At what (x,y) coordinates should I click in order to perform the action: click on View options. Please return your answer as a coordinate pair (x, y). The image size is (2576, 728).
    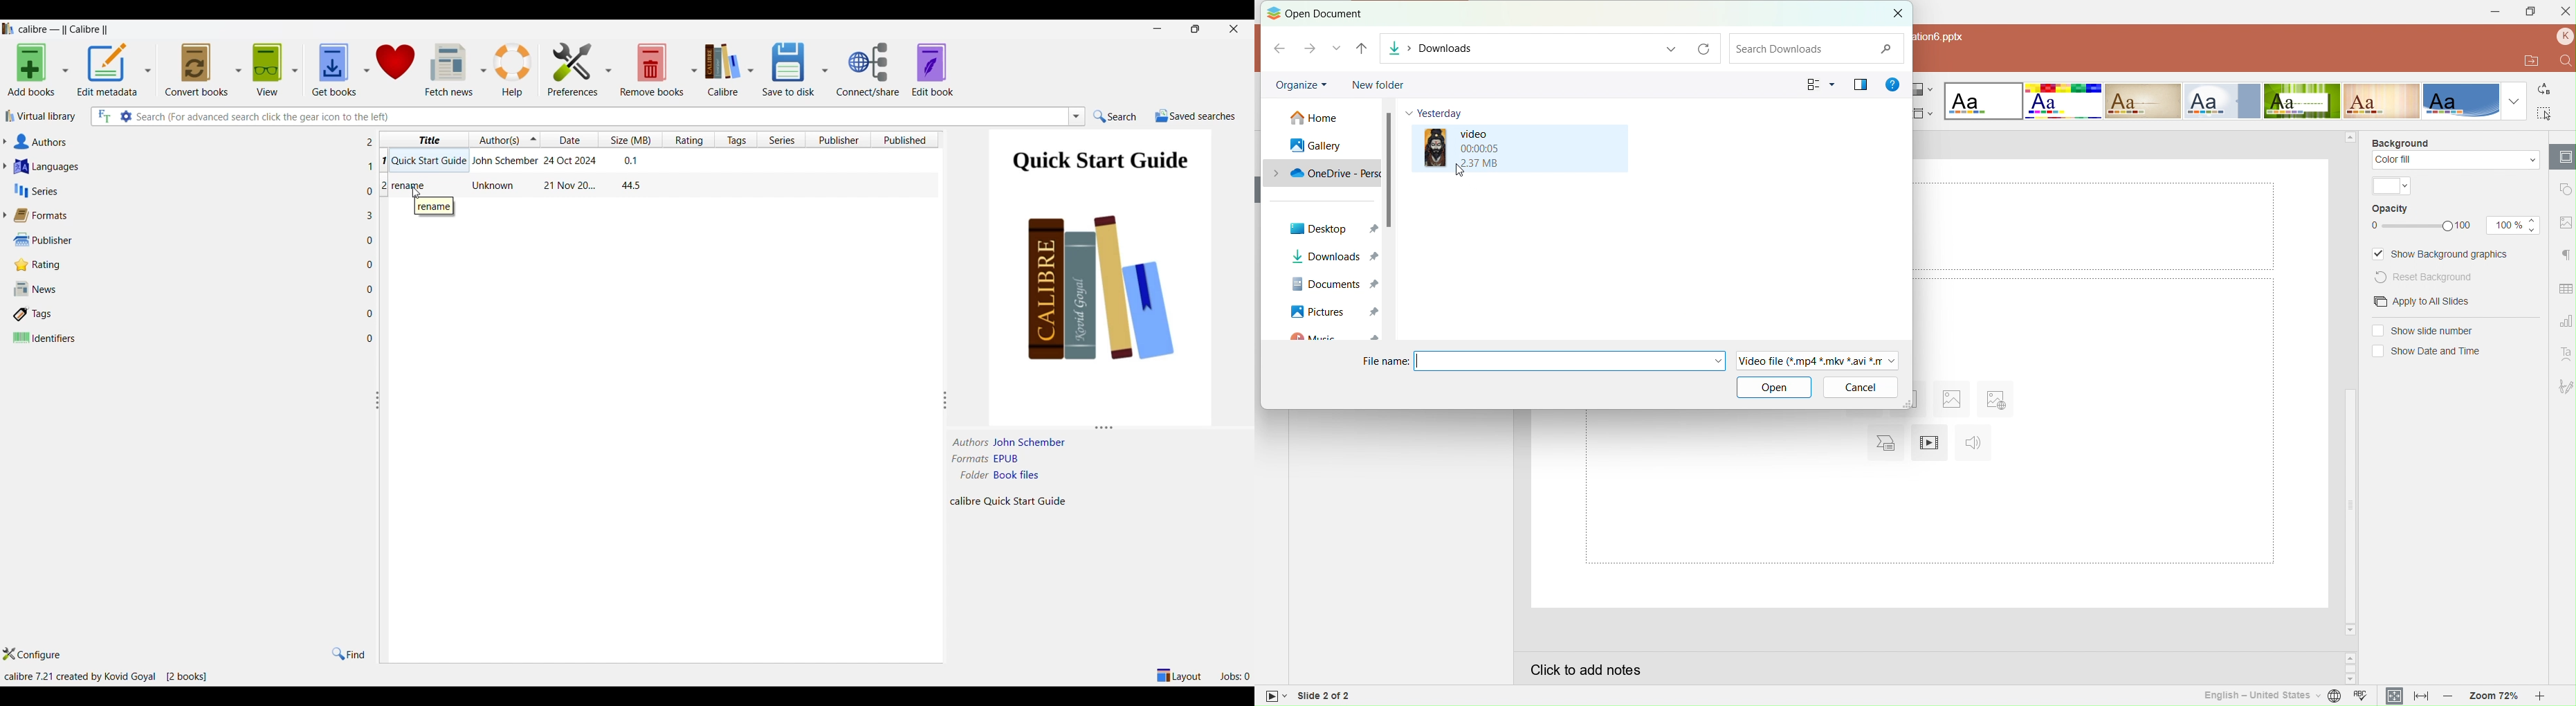
    Looking at the image, I should click on (295, 69).